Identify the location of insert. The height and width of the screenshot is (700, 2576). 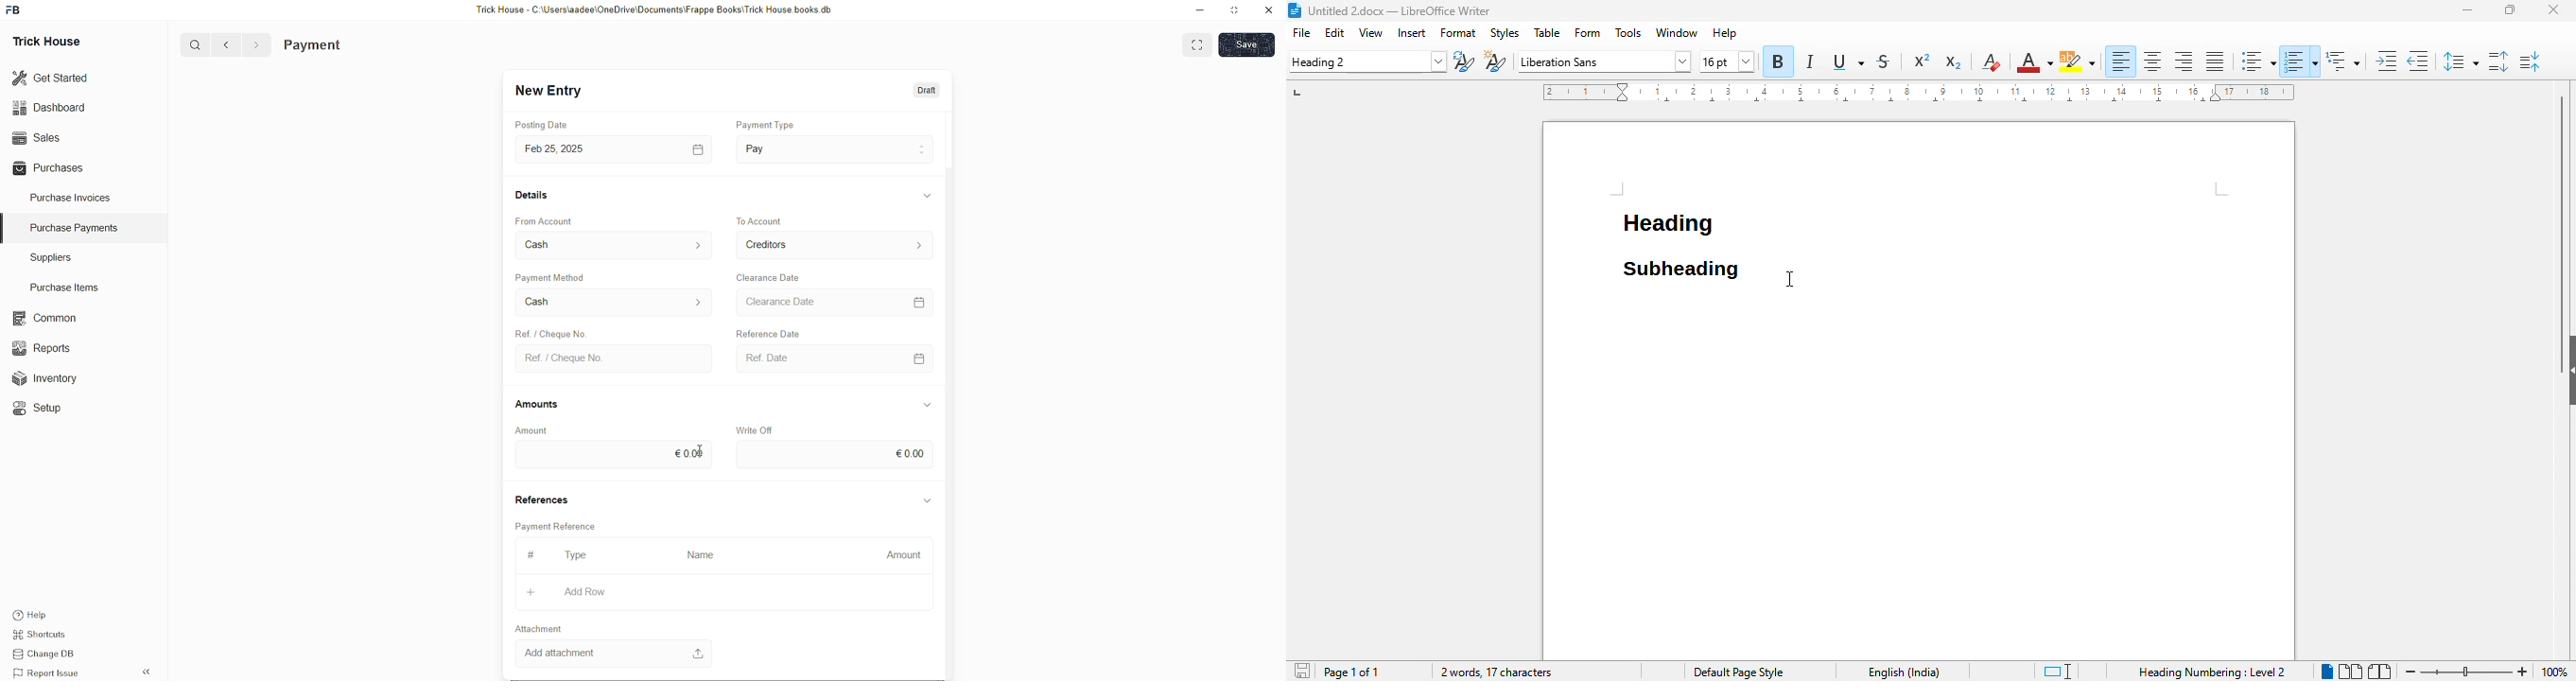
(1412, 33).